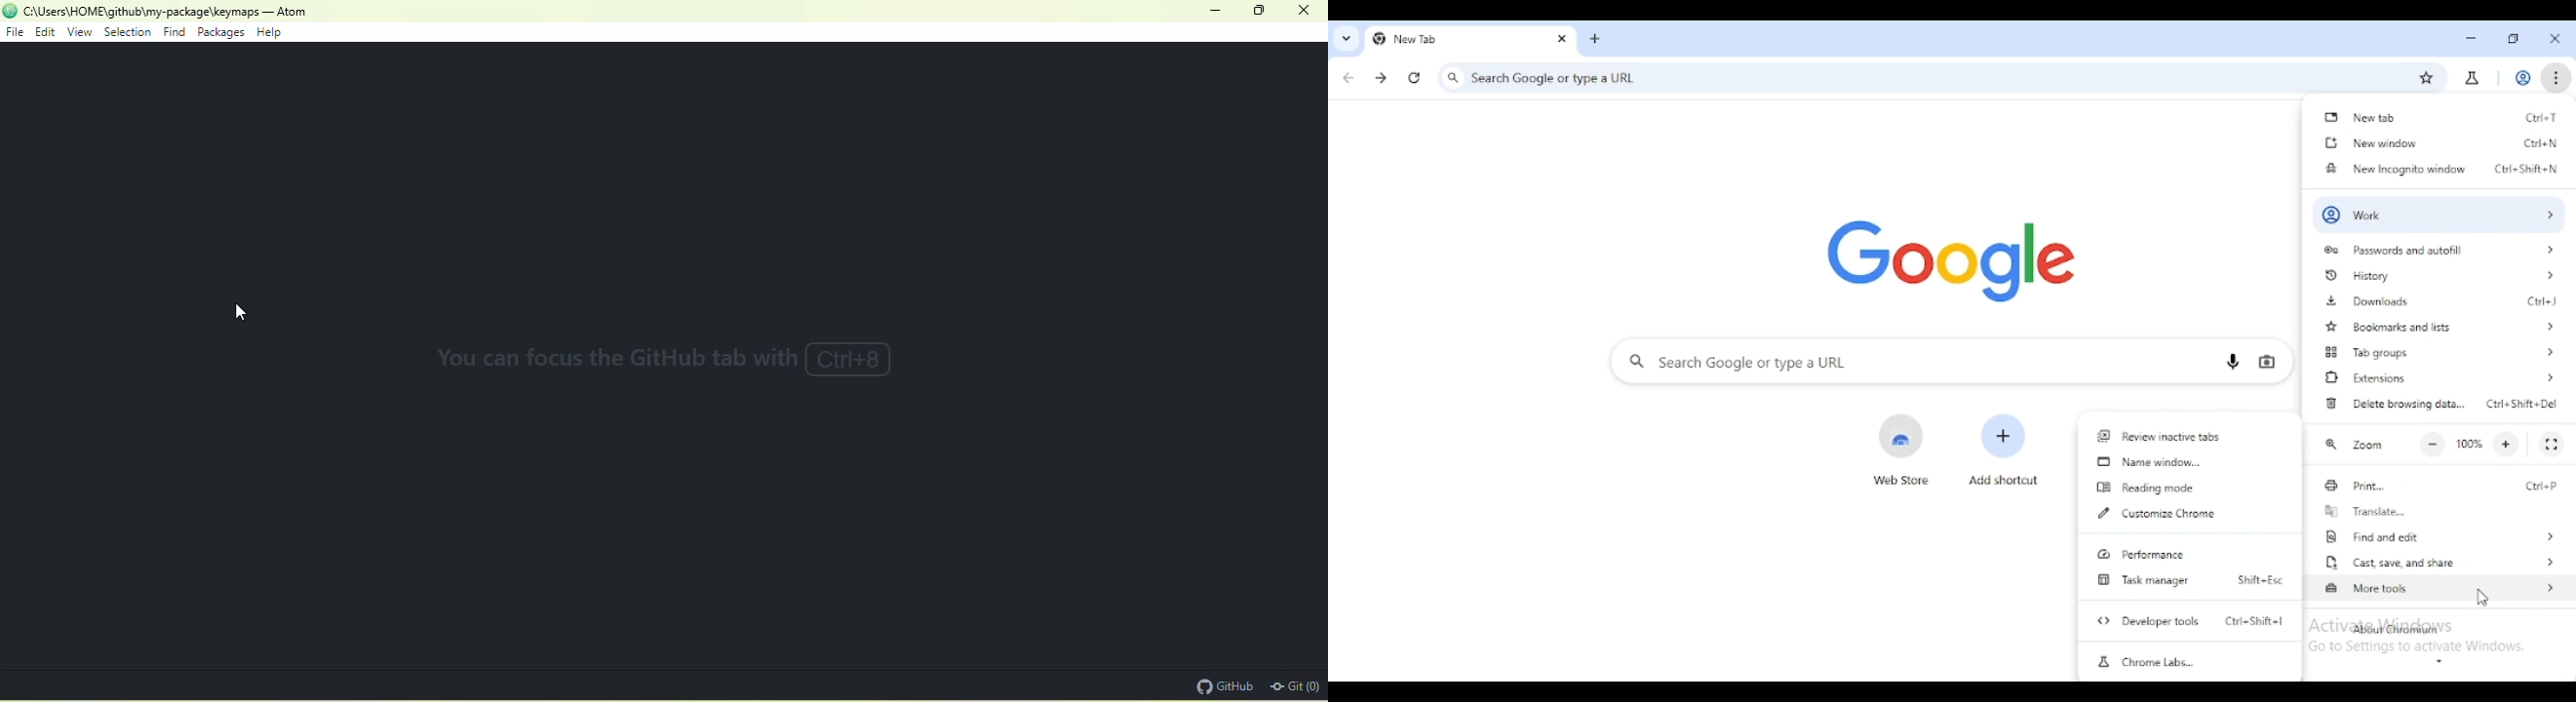 This screenshot has height=728, width=2576. I want to click on profile, so click(2440, 214).